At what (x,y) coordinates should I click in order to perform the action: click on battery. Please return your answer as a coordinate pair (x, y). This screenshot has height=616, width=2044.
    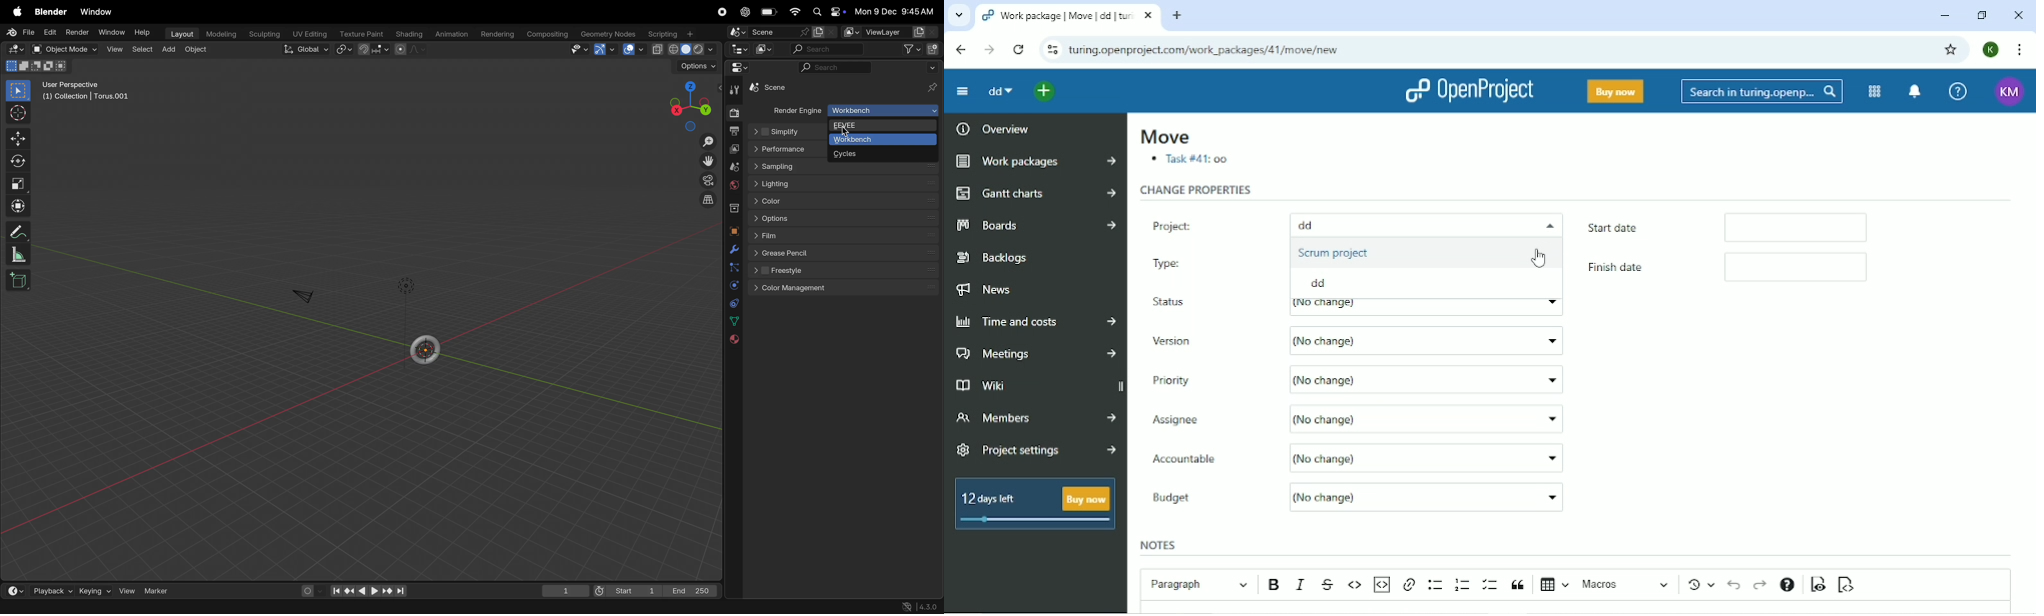
    Looking at the image, I should click on (769, 12).